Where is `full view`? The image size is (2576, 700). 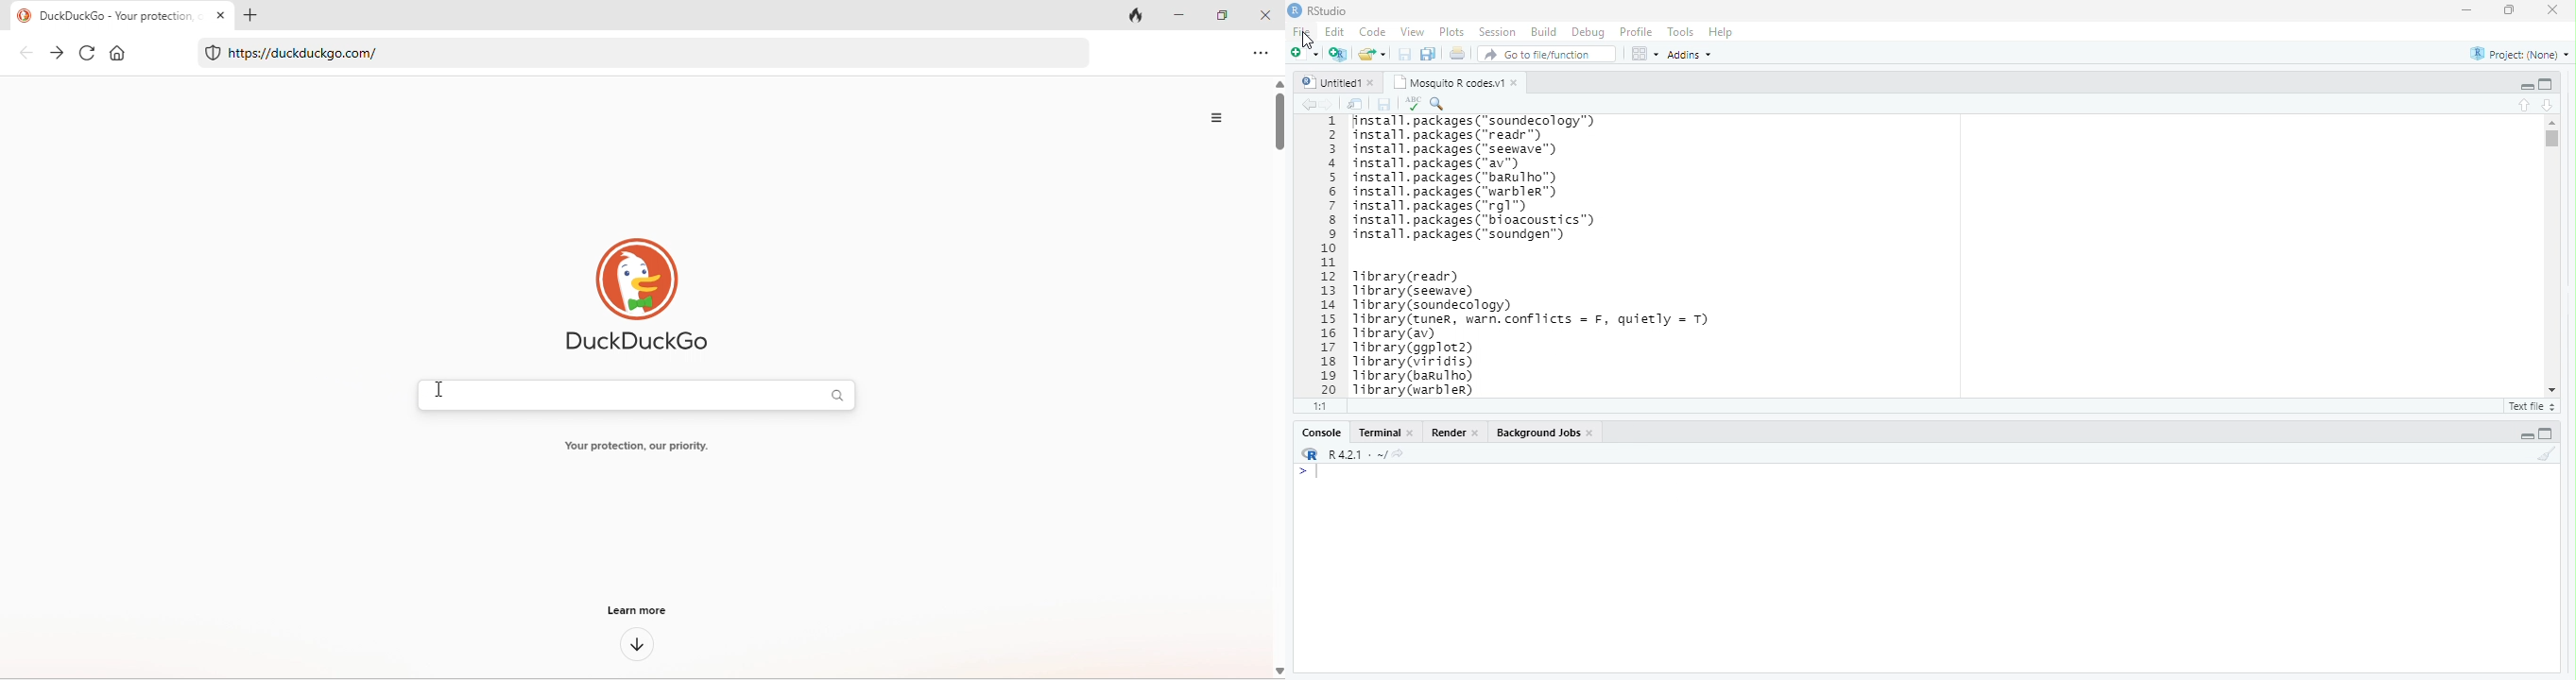 full view is located at coordinates (2546, 84).